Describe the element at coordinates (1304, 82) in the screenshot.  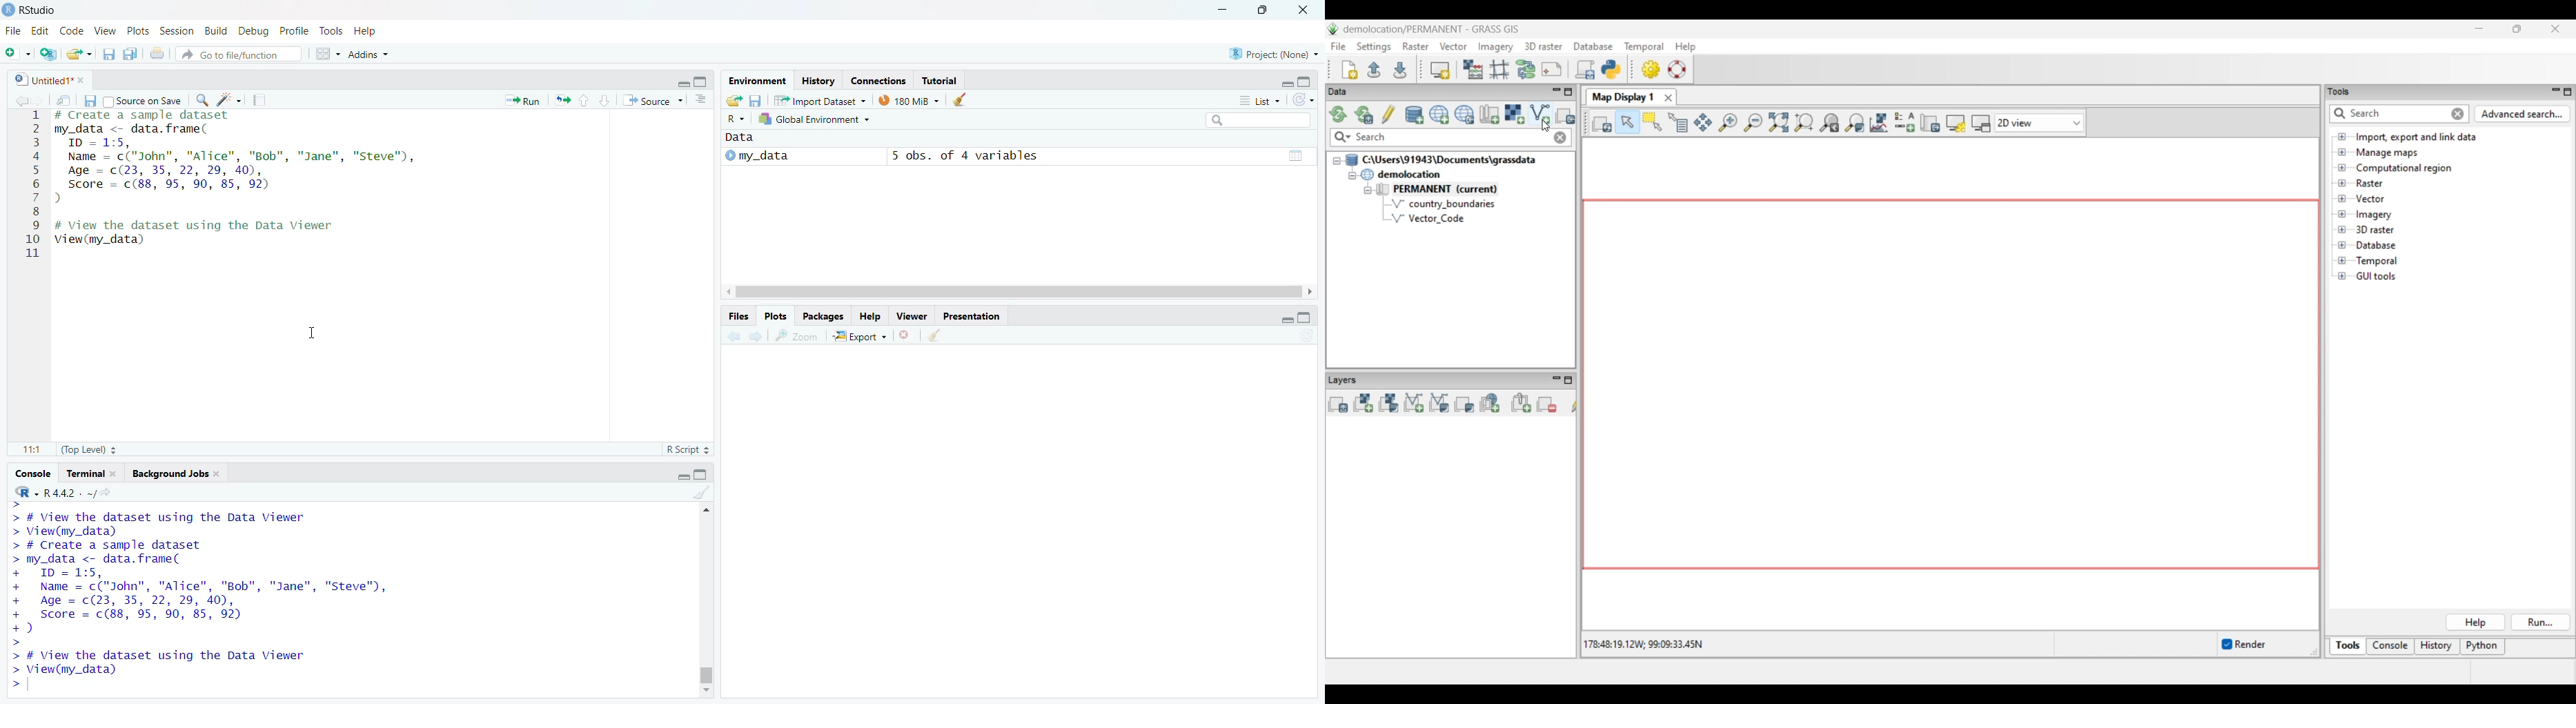
I see `Maximize` at that location.